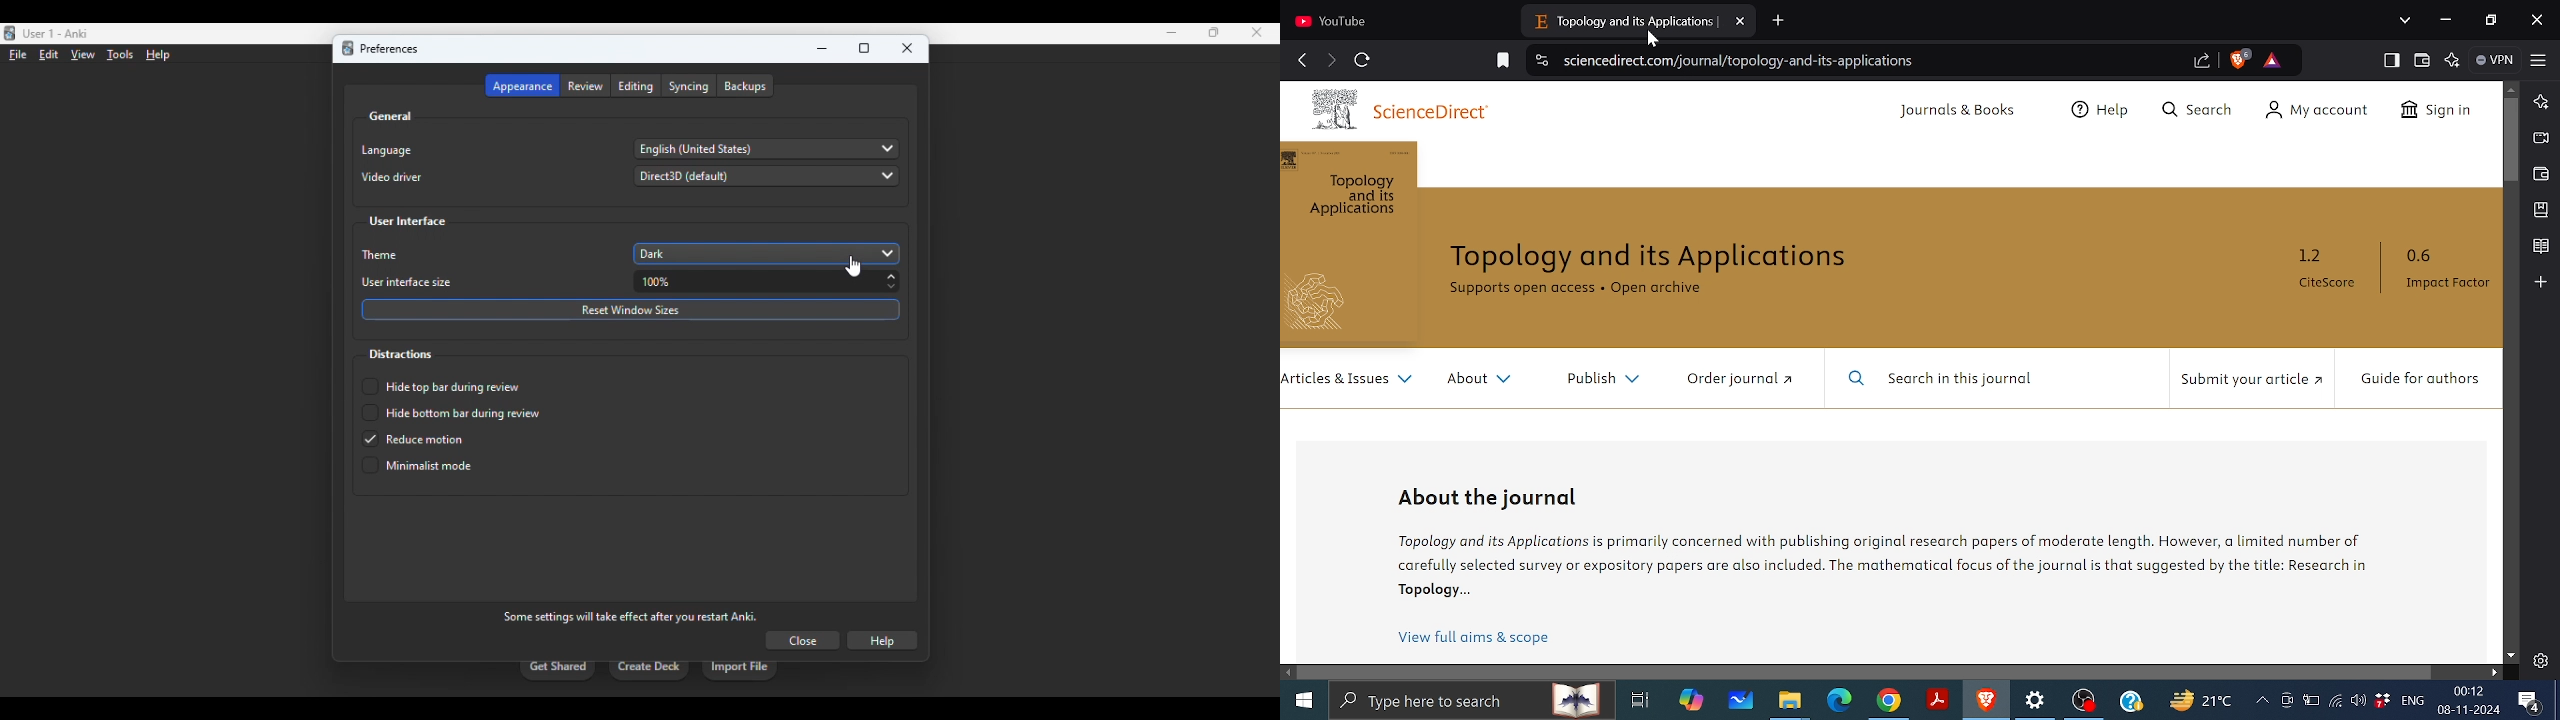 The height and width of the screenshot is (728, 2576). What do you see at coordinates (882, 641) in the screenshot?
I see `help` at bounding box center [882, 641].